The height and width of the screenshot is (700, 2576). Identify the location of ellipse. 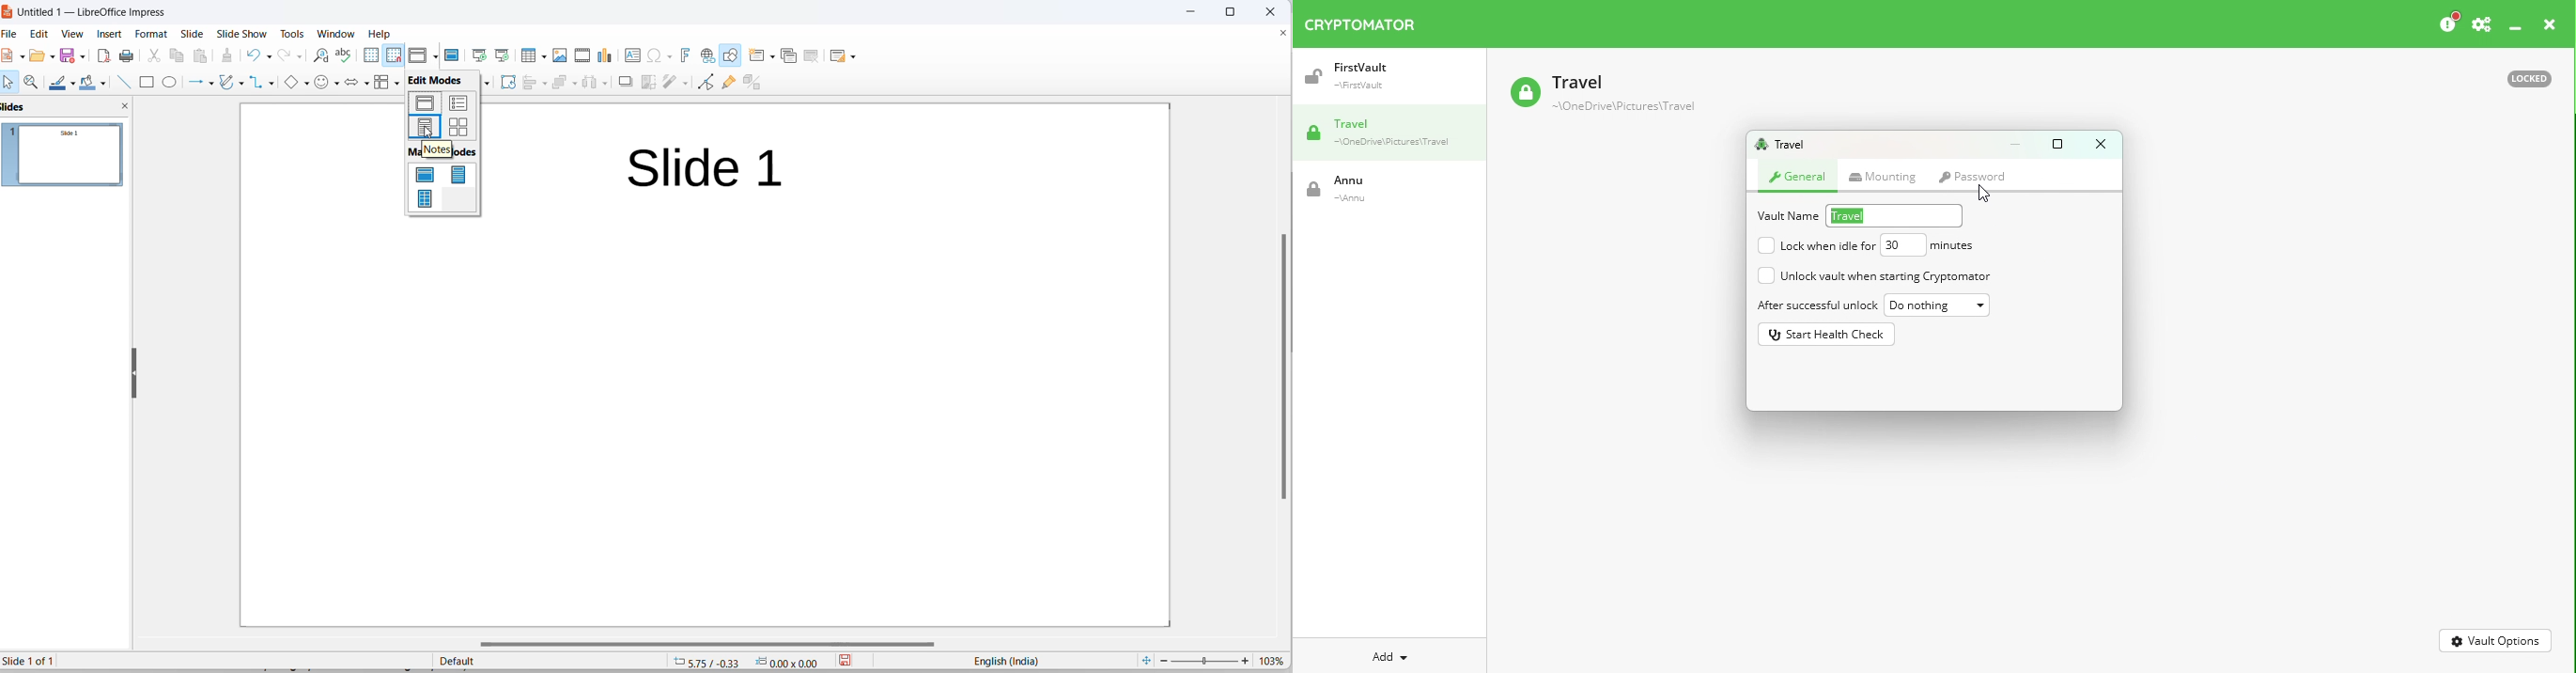
(171, 82).